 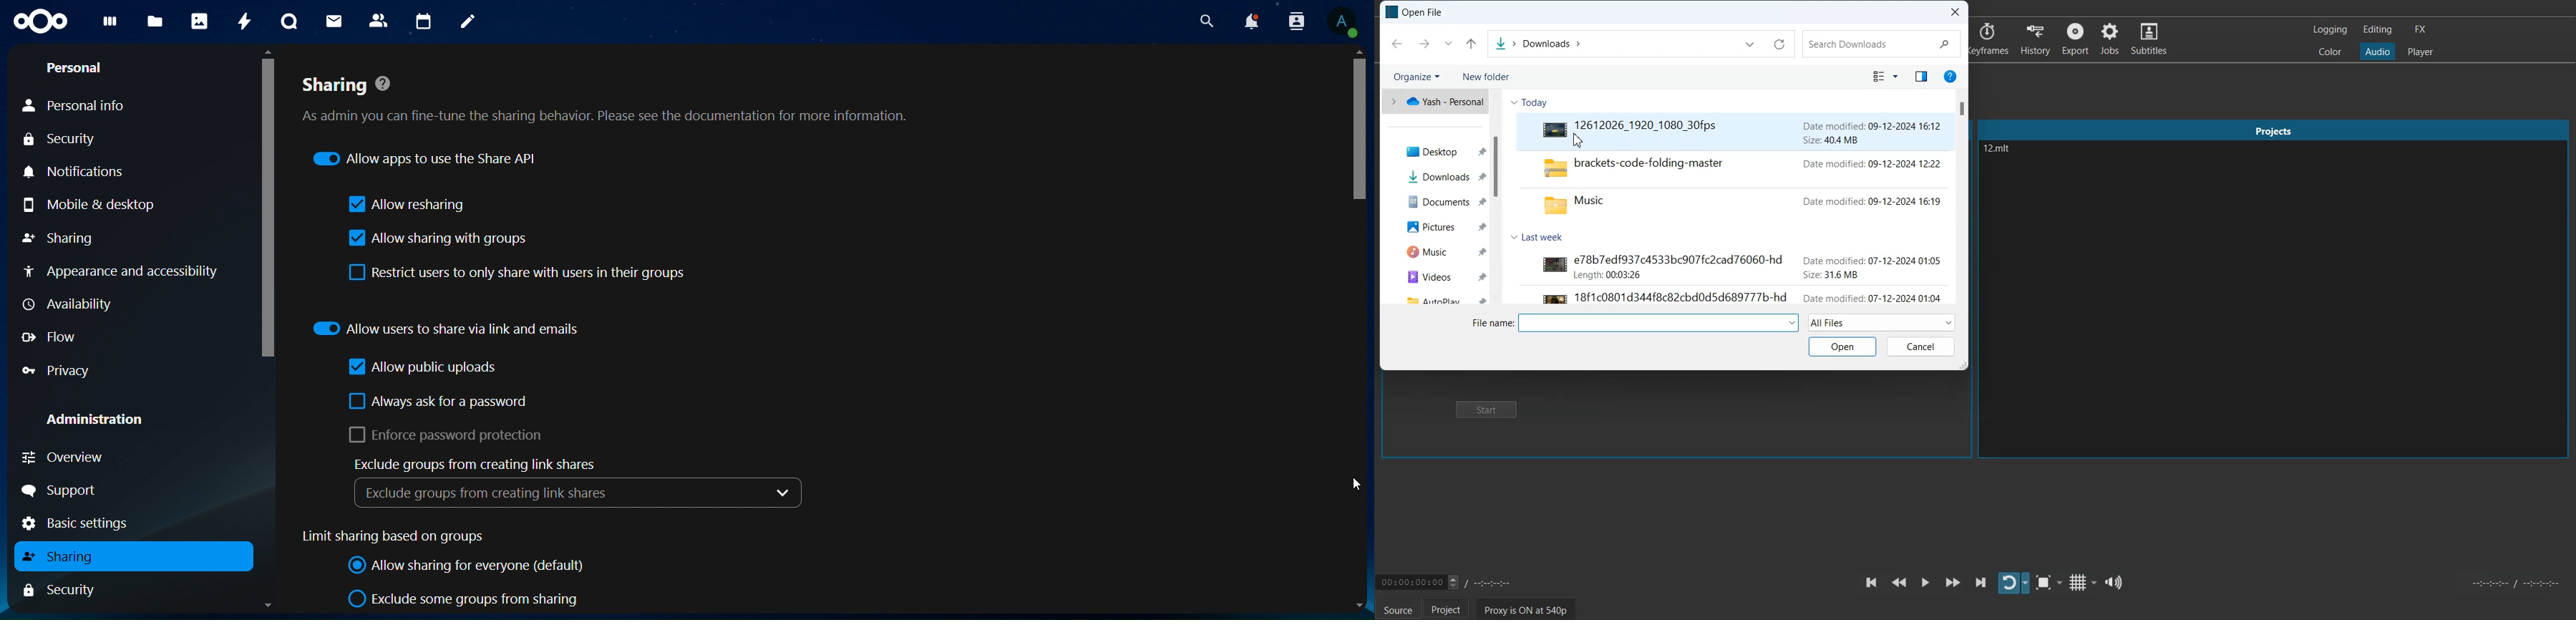 I want to click on personal info, so click(x=79, y=106).